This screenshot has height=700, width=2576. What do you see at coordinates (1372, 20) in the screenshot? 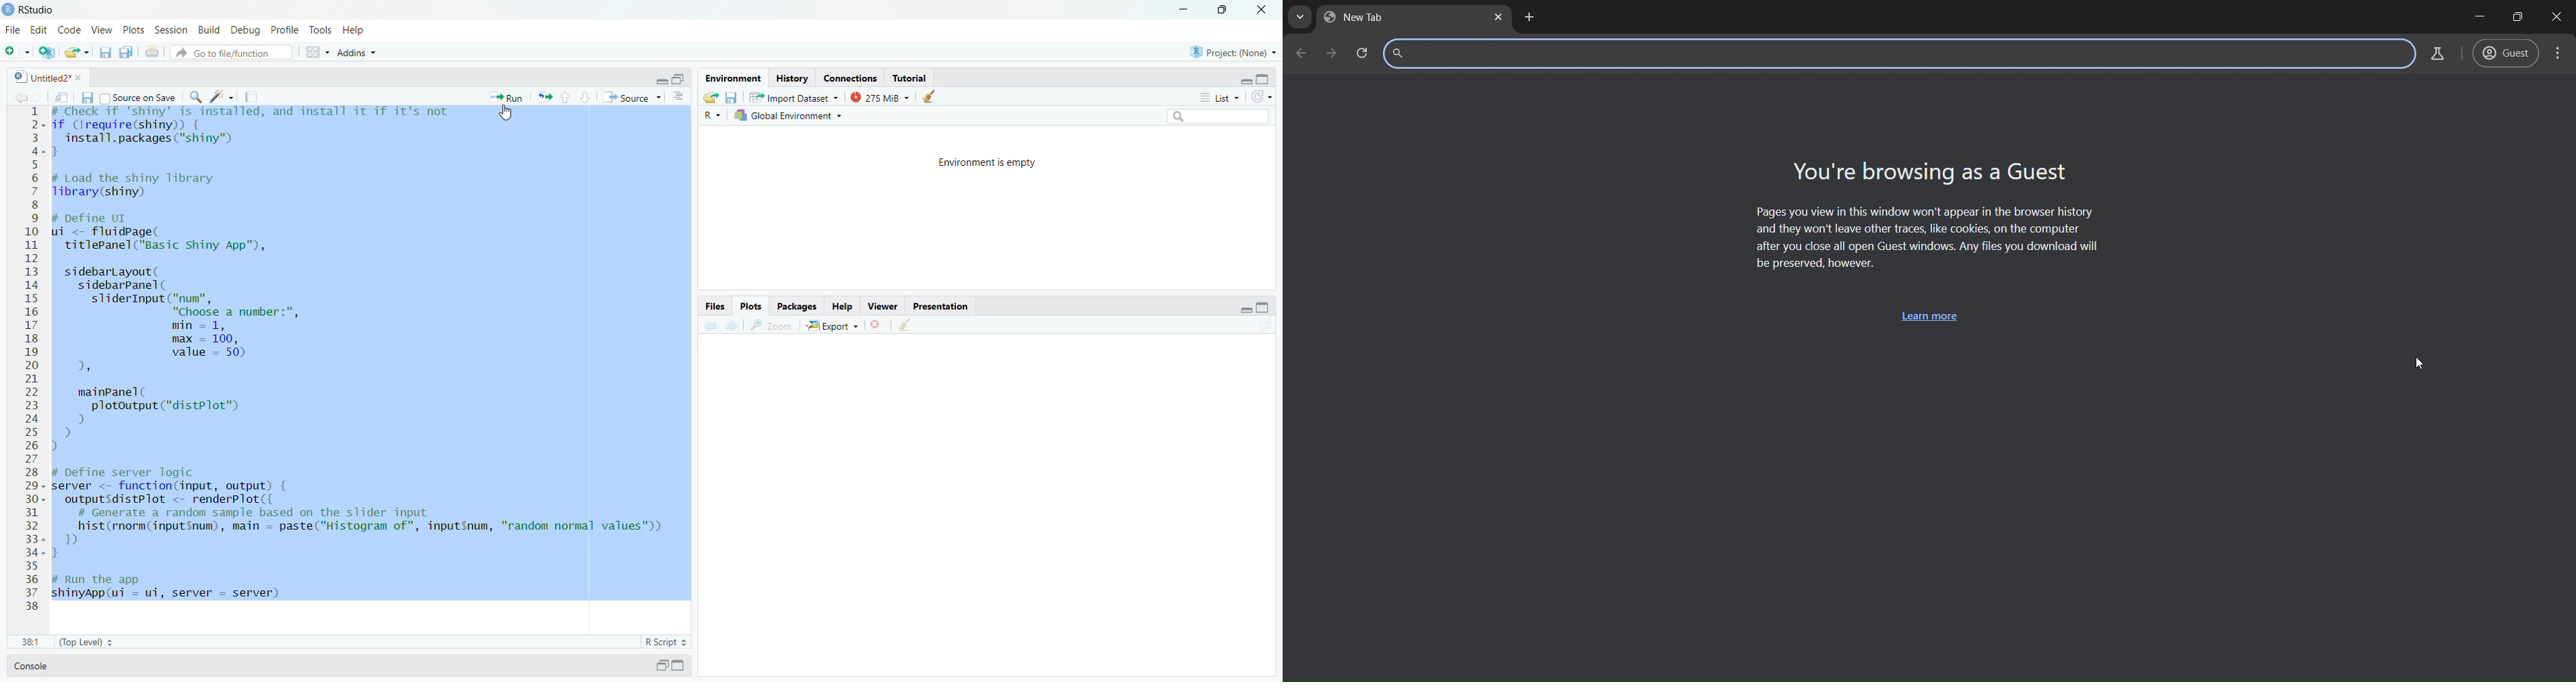
I see `current tab` at bounding box center [1372, 20].